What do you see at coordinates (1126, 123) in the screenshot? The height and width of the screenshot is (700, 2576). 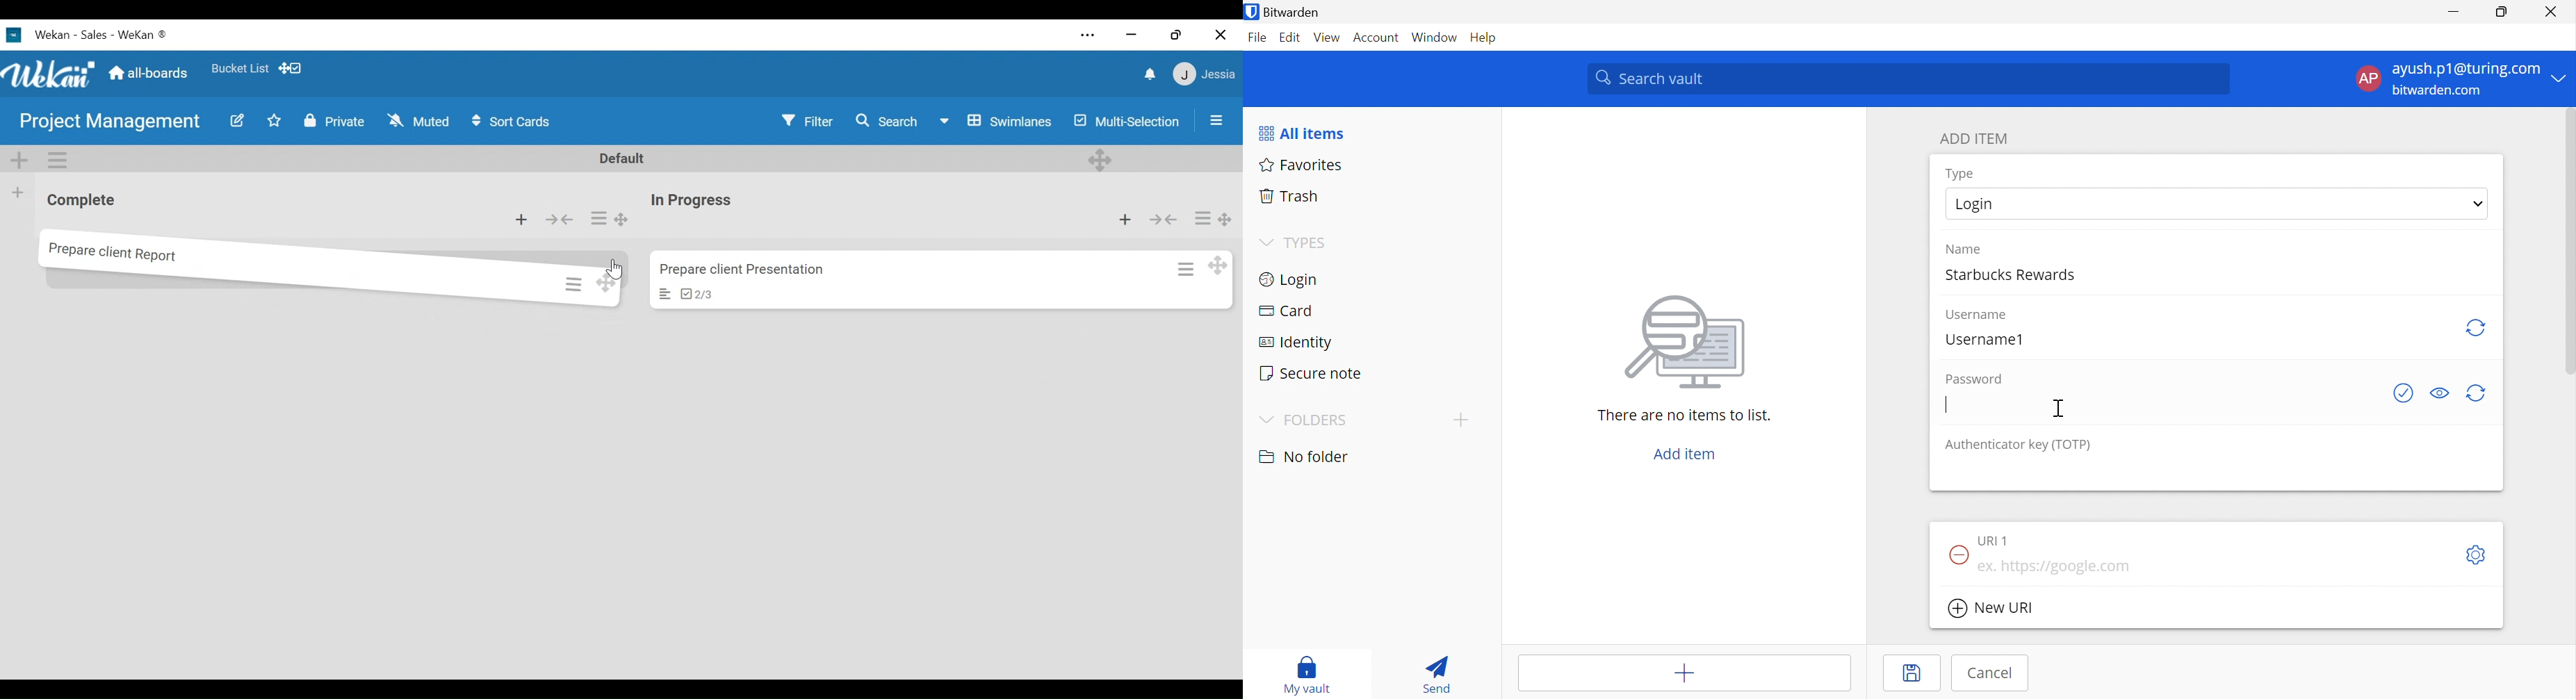 I see `Multi-Selection` at bounding box center [1126, 123].